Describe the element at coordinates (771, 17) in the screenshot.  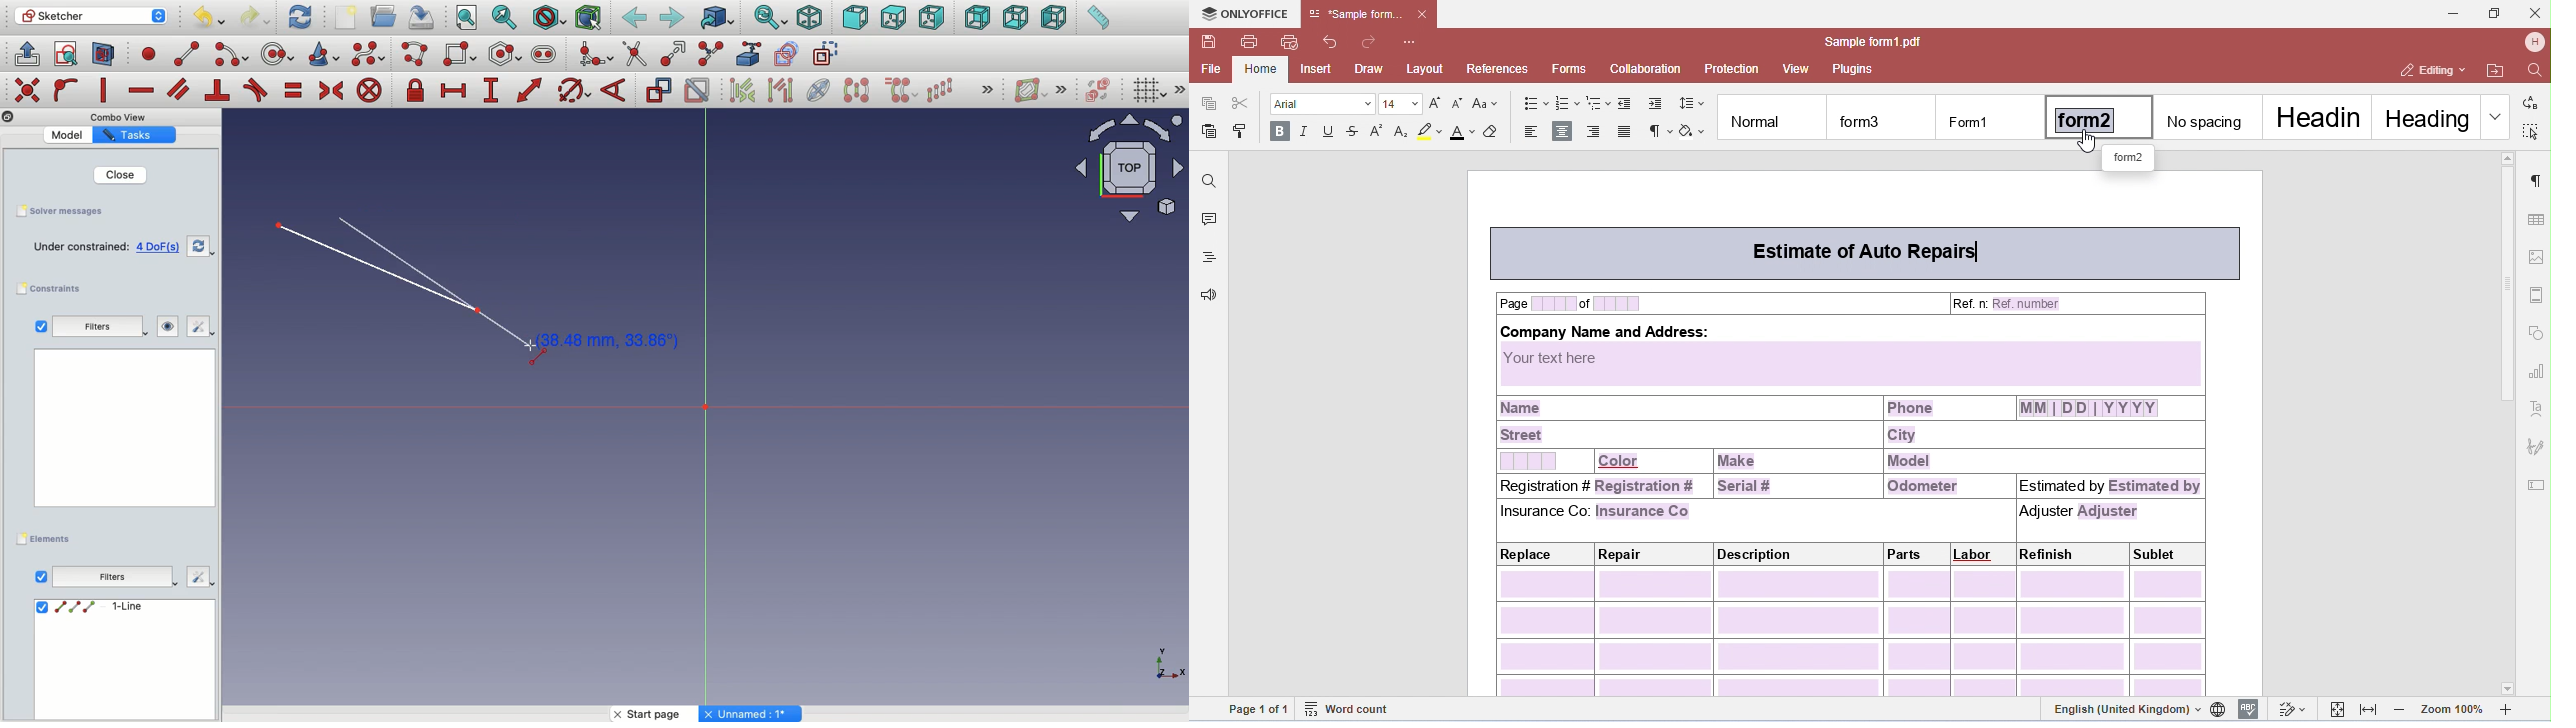
I see `Sync view` at that location.